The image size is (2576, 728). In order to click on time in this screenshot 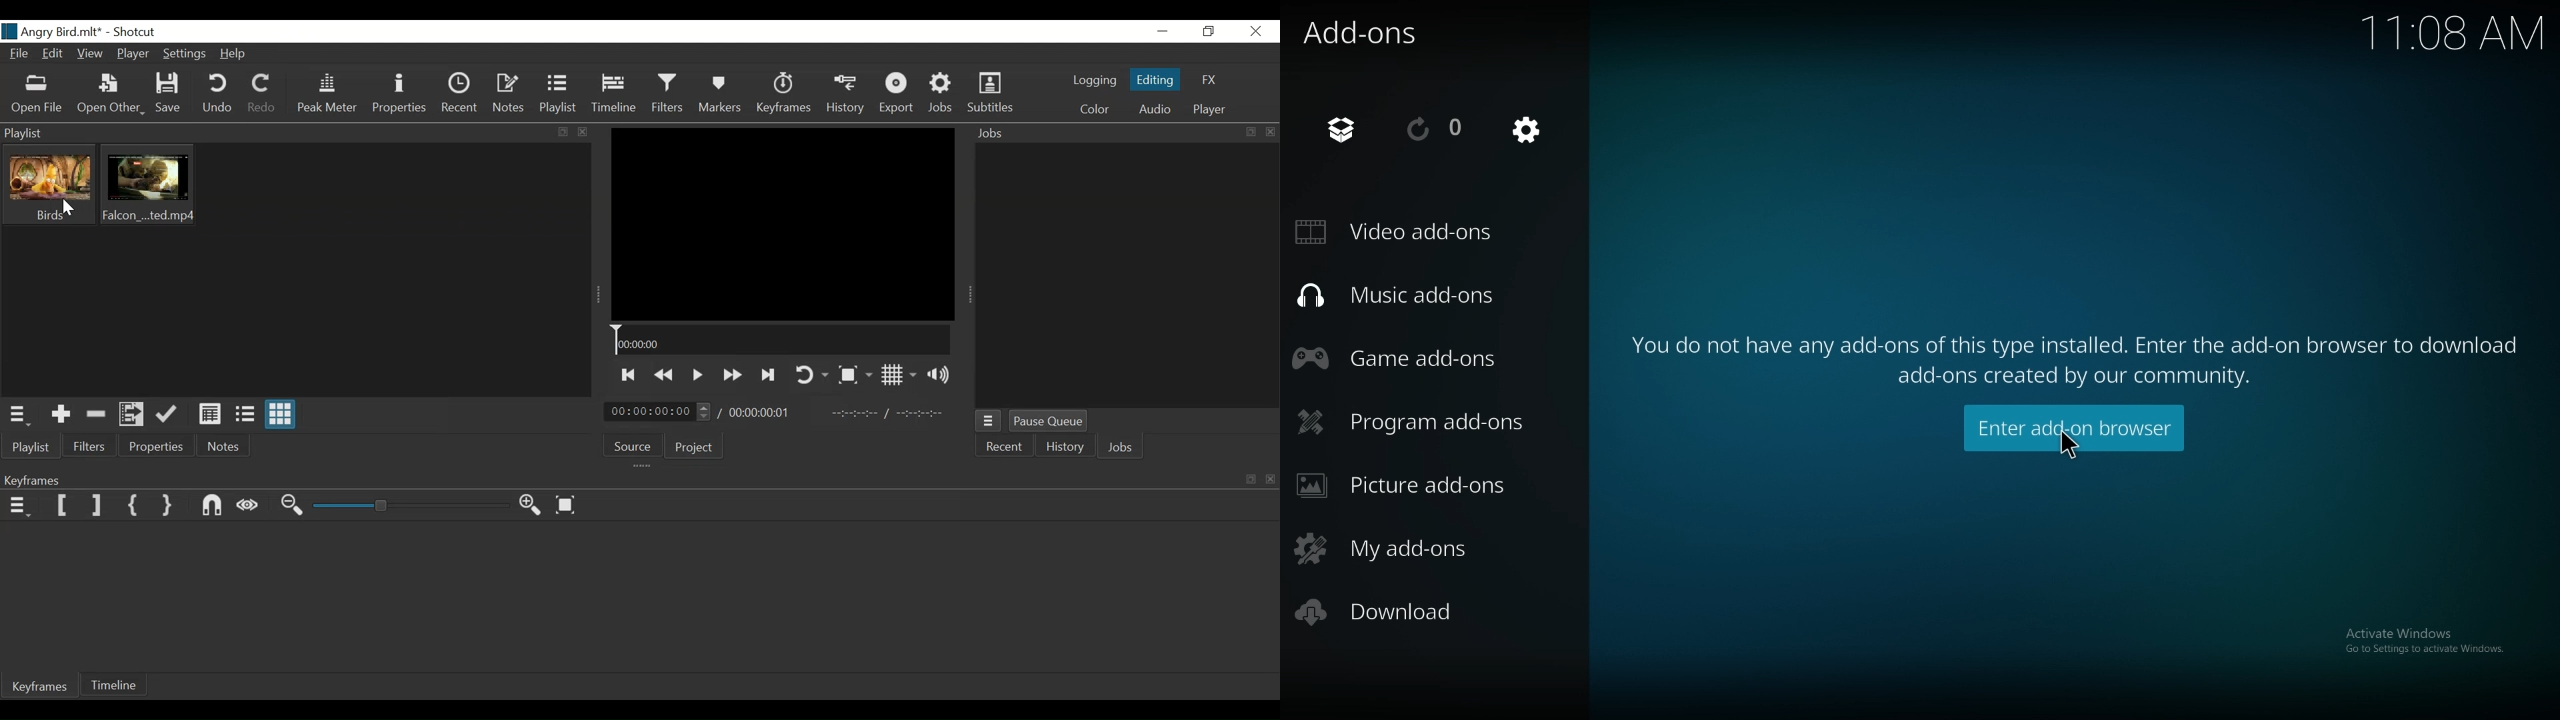, I will do `click(2448, 31)`.